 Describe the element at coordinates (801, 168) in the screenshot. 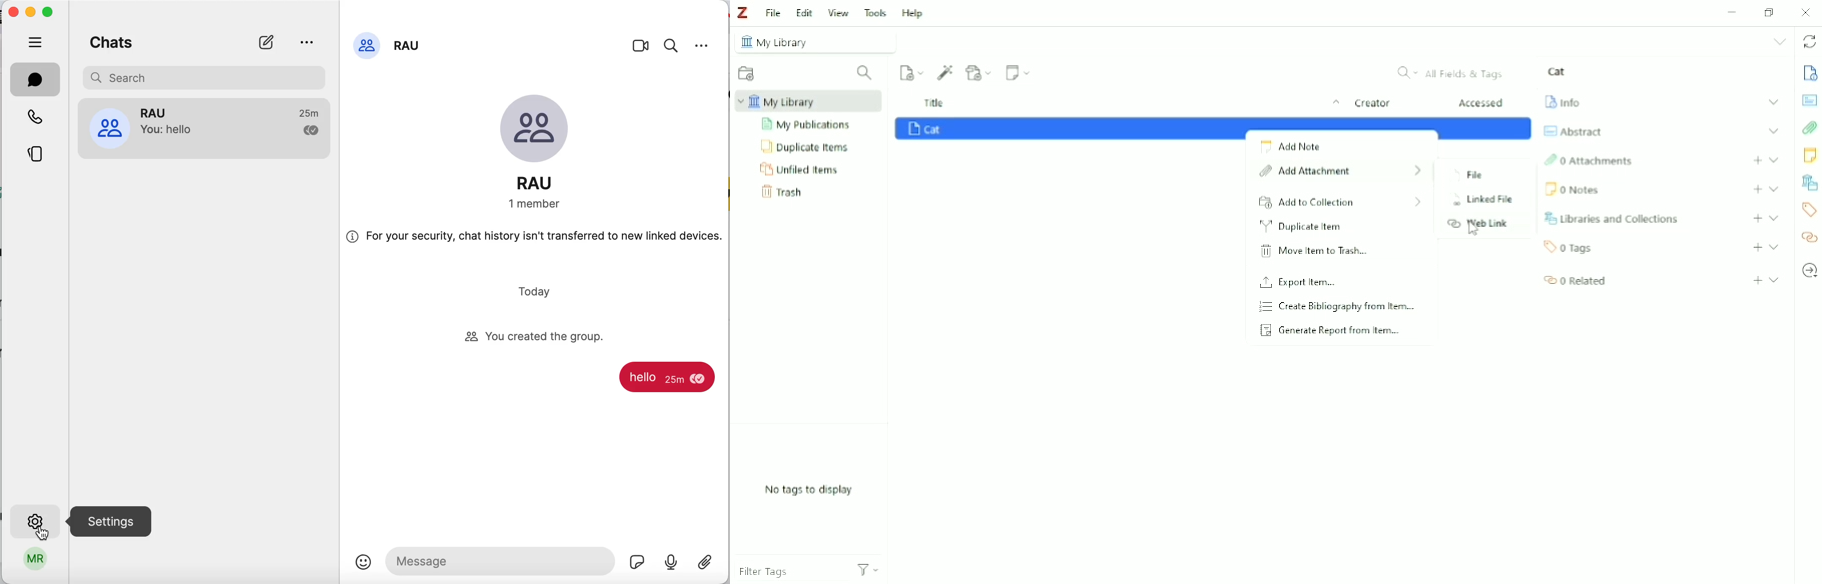

I see `Unfiled Items` at that location.